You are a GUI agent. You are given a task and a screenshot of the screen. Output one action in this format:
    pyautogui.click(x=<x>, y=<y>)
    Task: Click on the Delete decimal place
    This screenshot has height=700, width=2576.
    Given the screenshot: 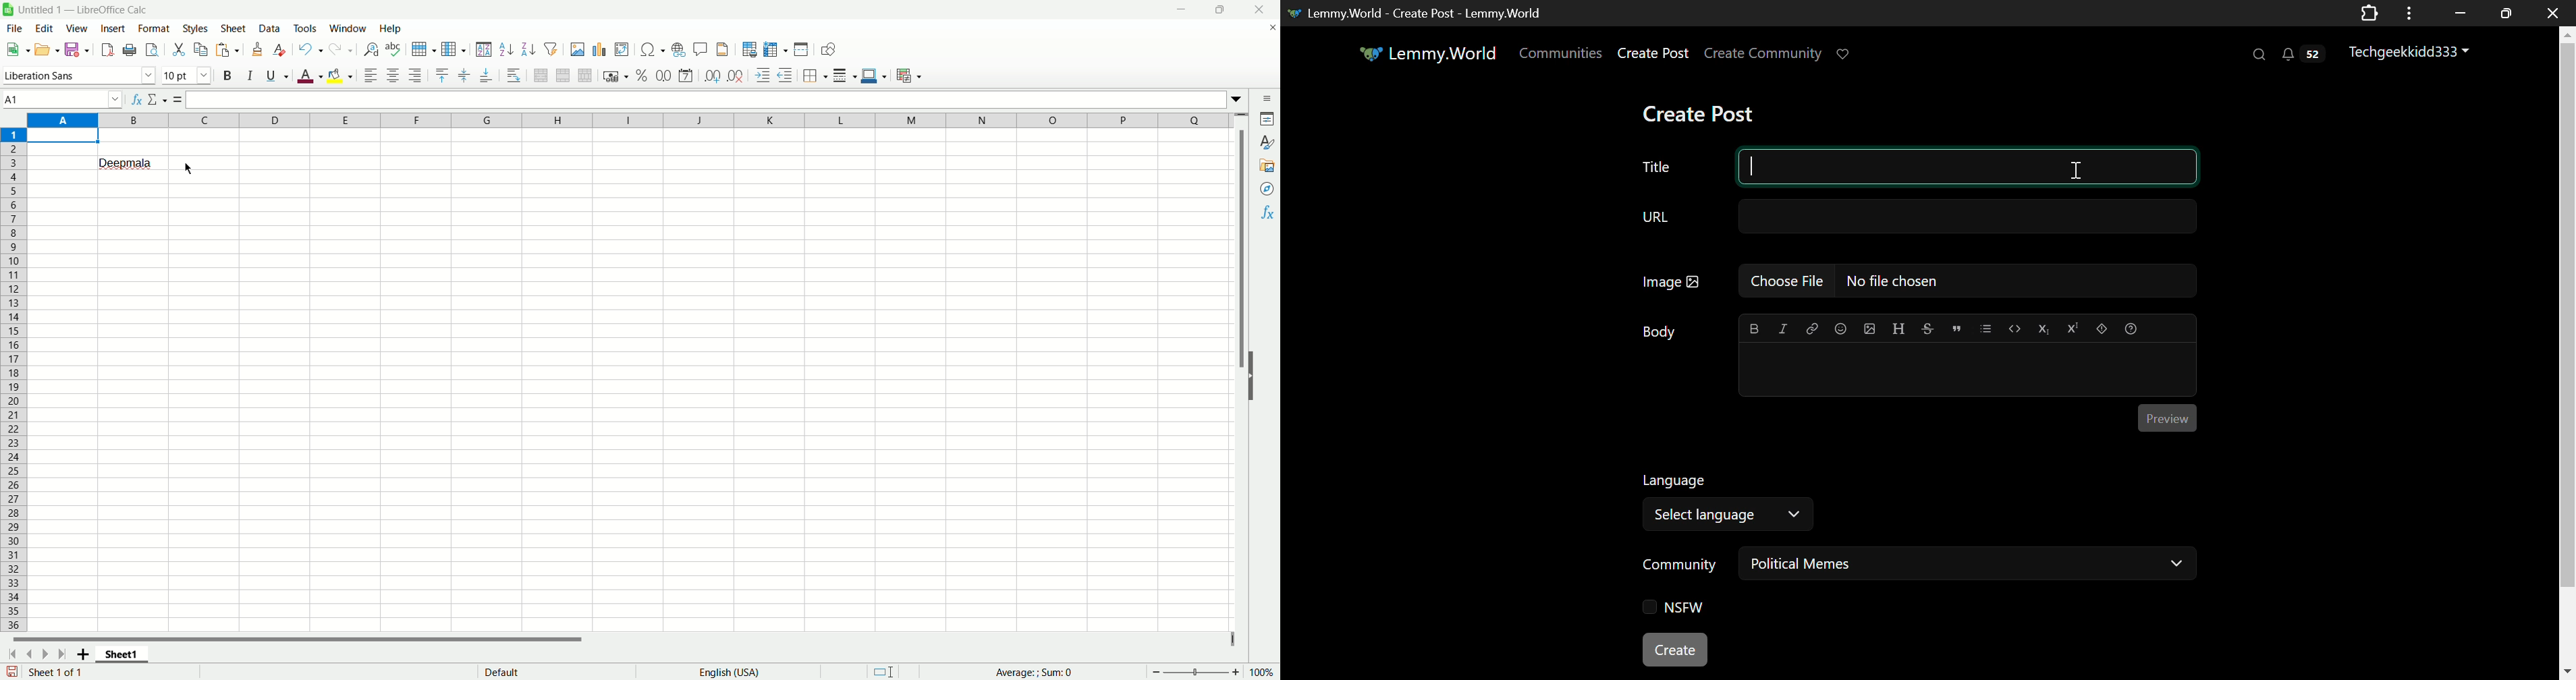 What is the action you would take?
    pyautogui.click(x=736, y=75)
    